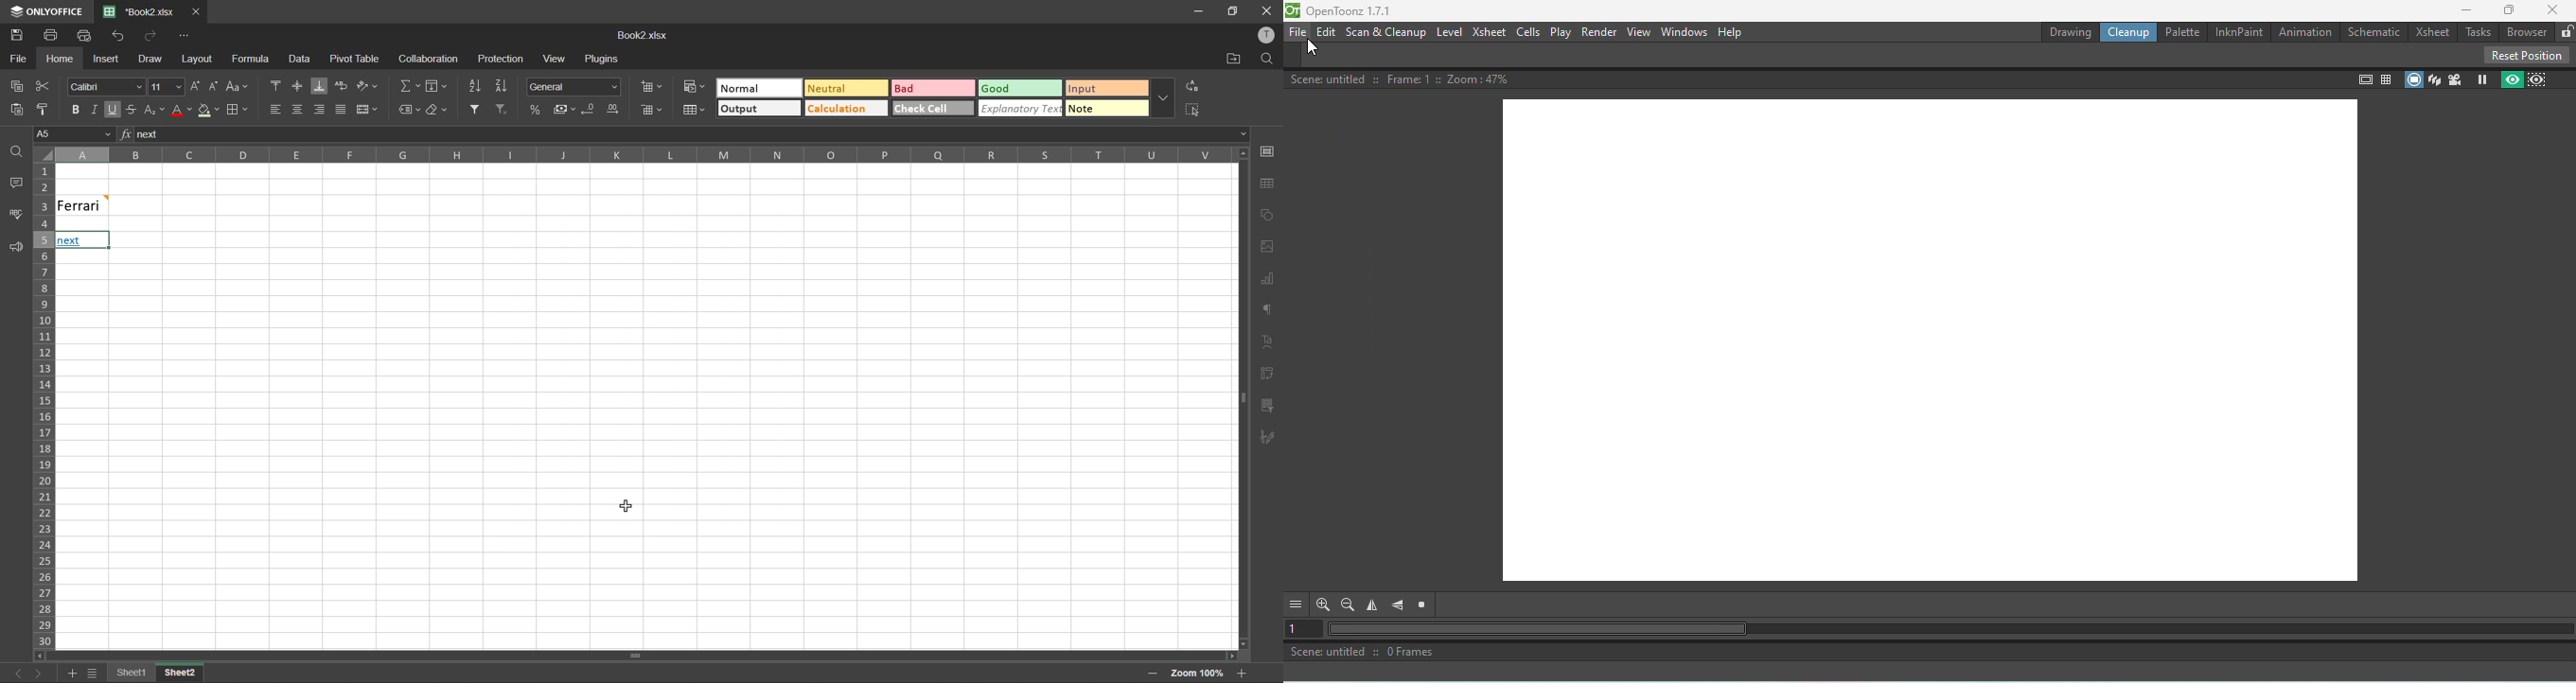 Image resolution: width=2576 pixels, height=700 pixels. I want to click on bad, so click(918, 88).